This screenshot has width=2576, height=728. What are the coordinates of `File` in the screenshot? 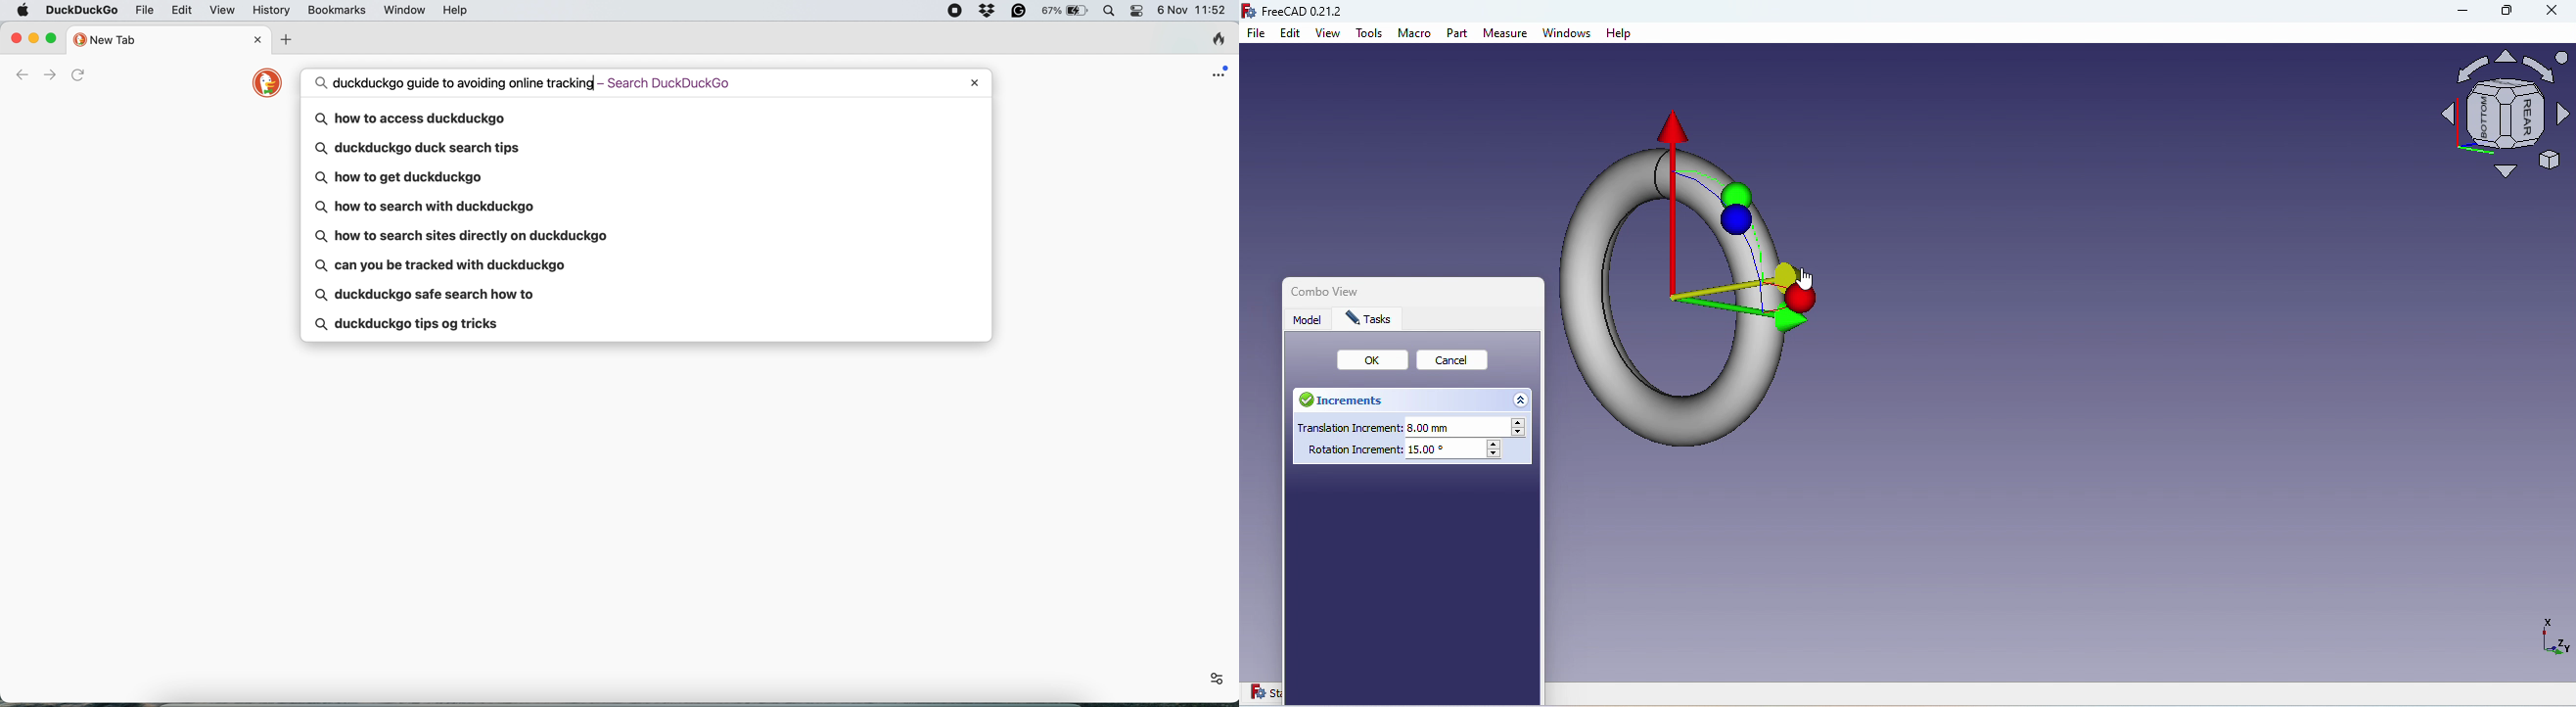 It's located at (1258, 34).